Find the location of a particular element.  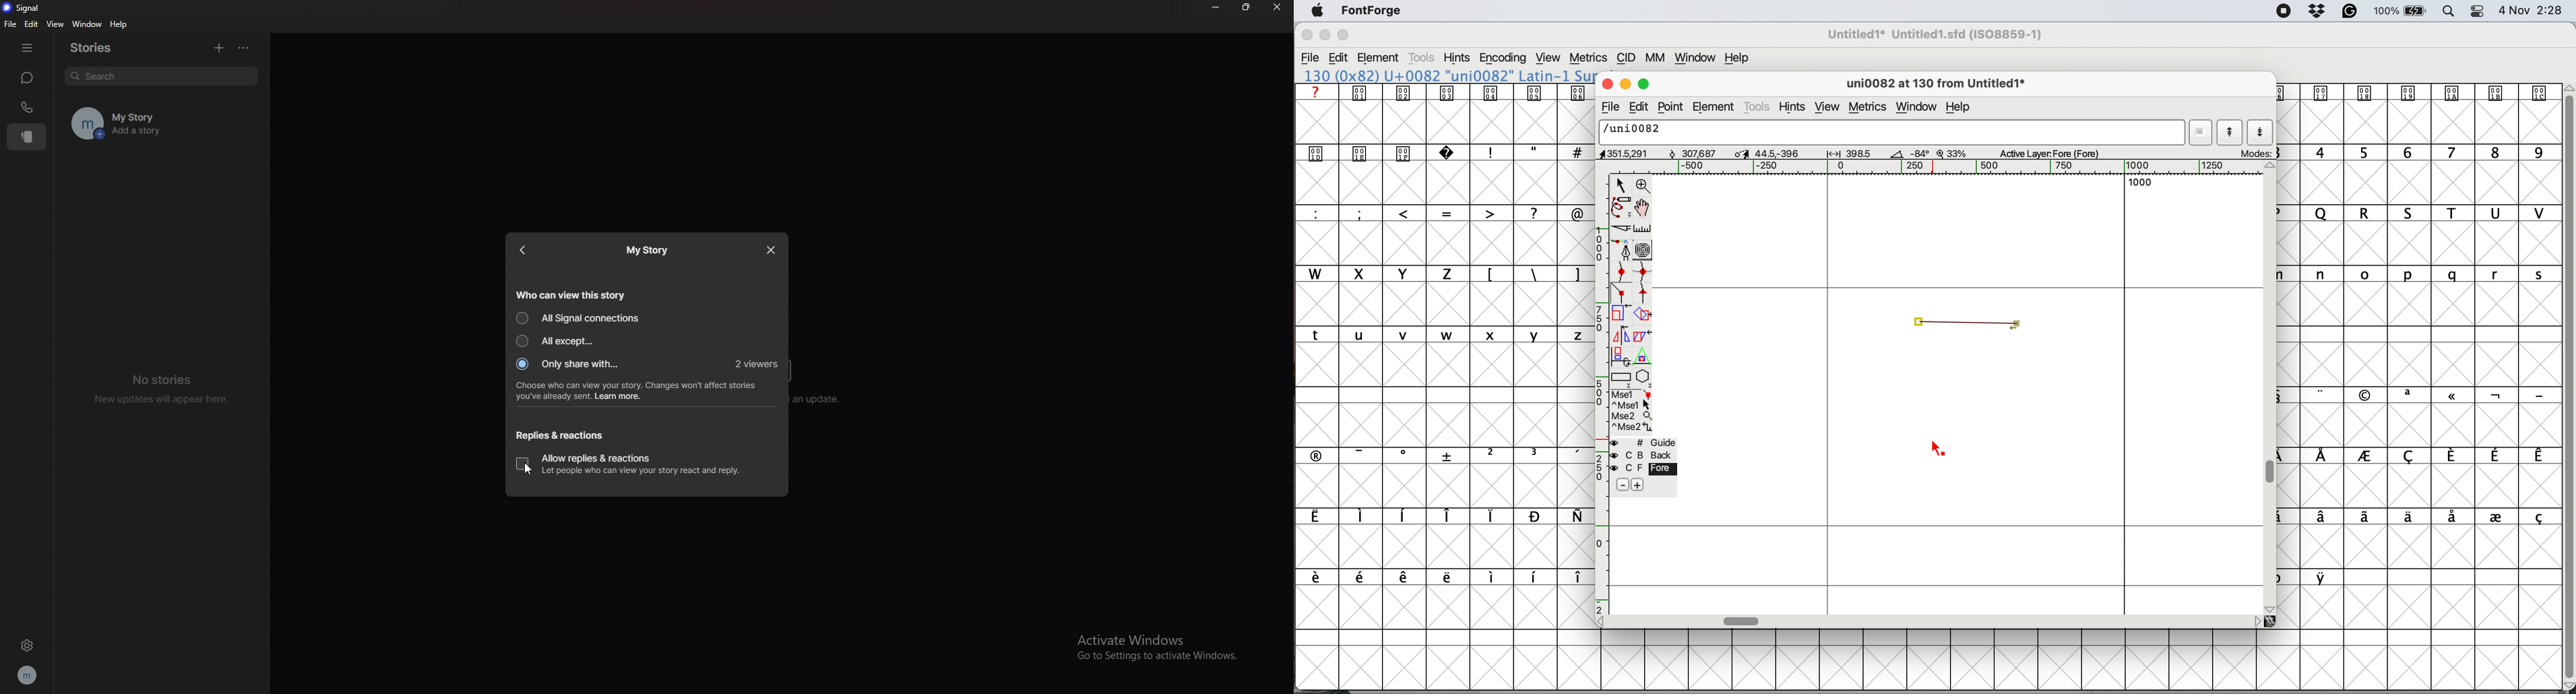

stories is located at coordinates (100, 46).